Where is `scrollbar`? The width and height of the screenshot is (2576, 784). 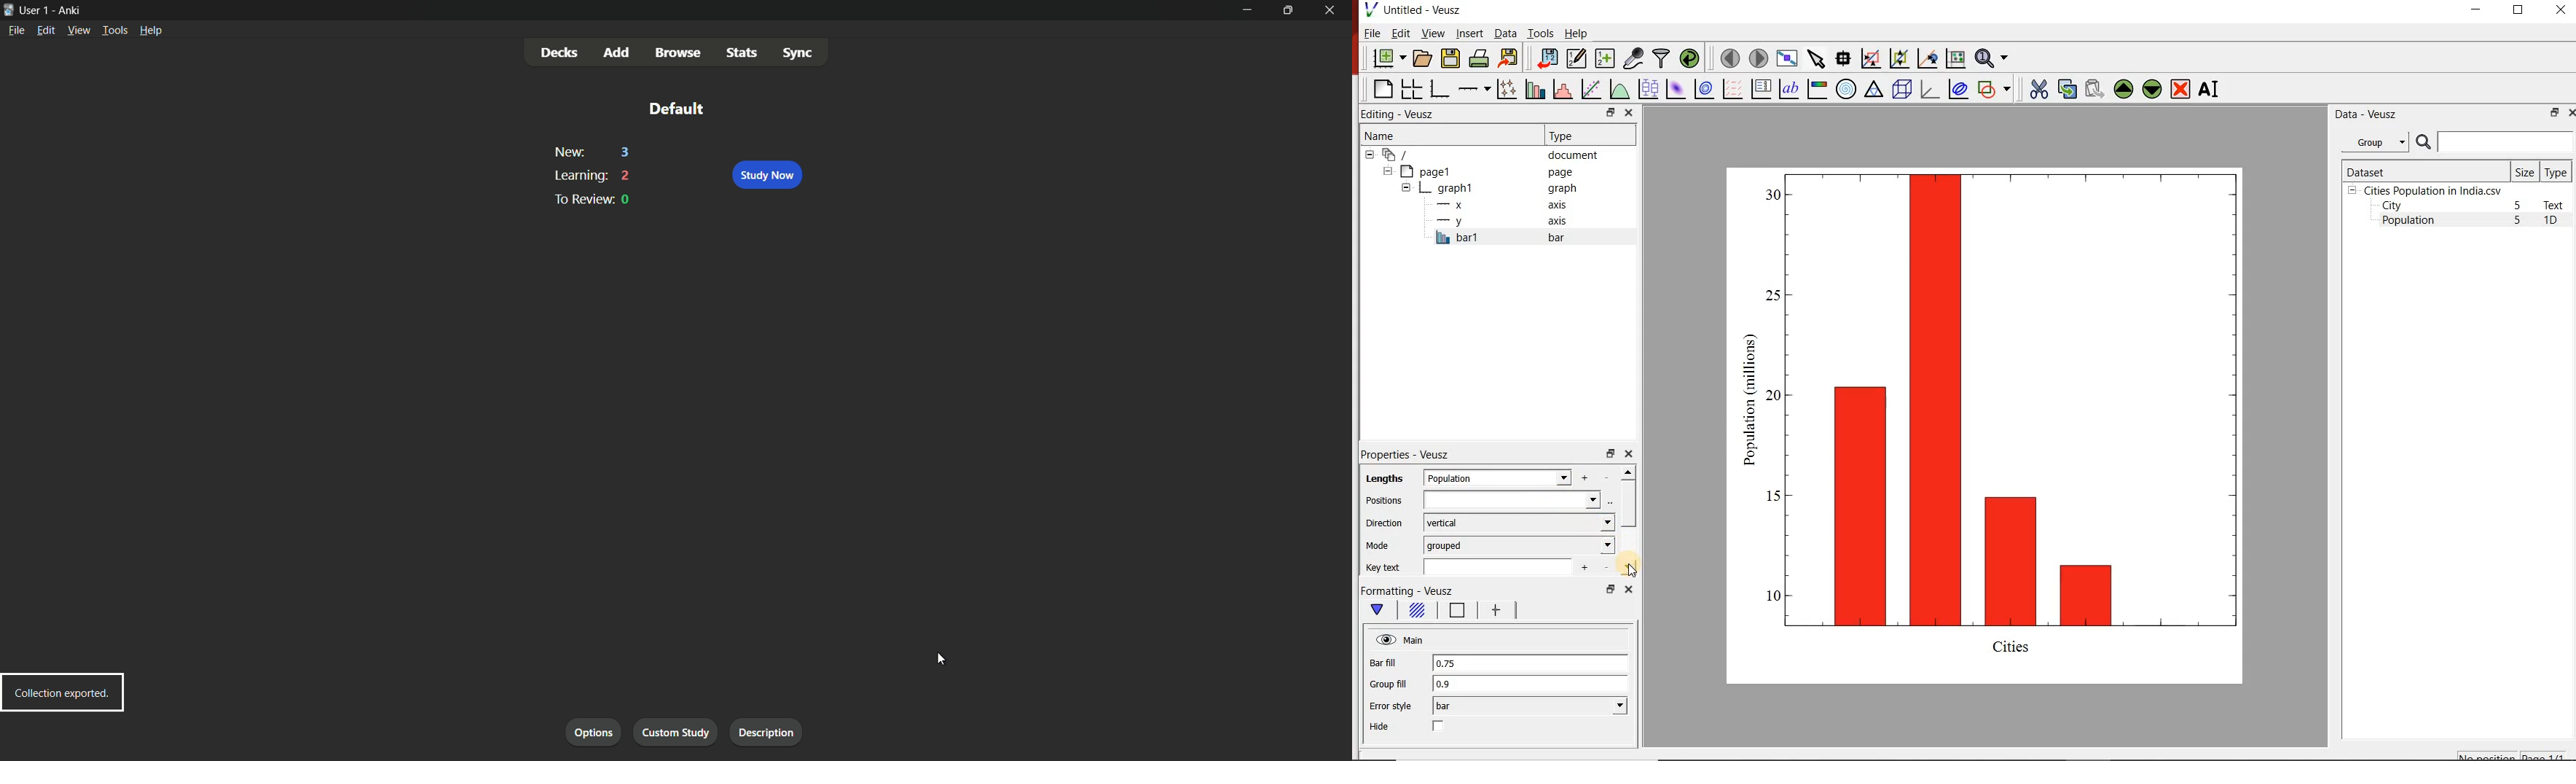
scrollbar is located at coordinates (1628, 520).